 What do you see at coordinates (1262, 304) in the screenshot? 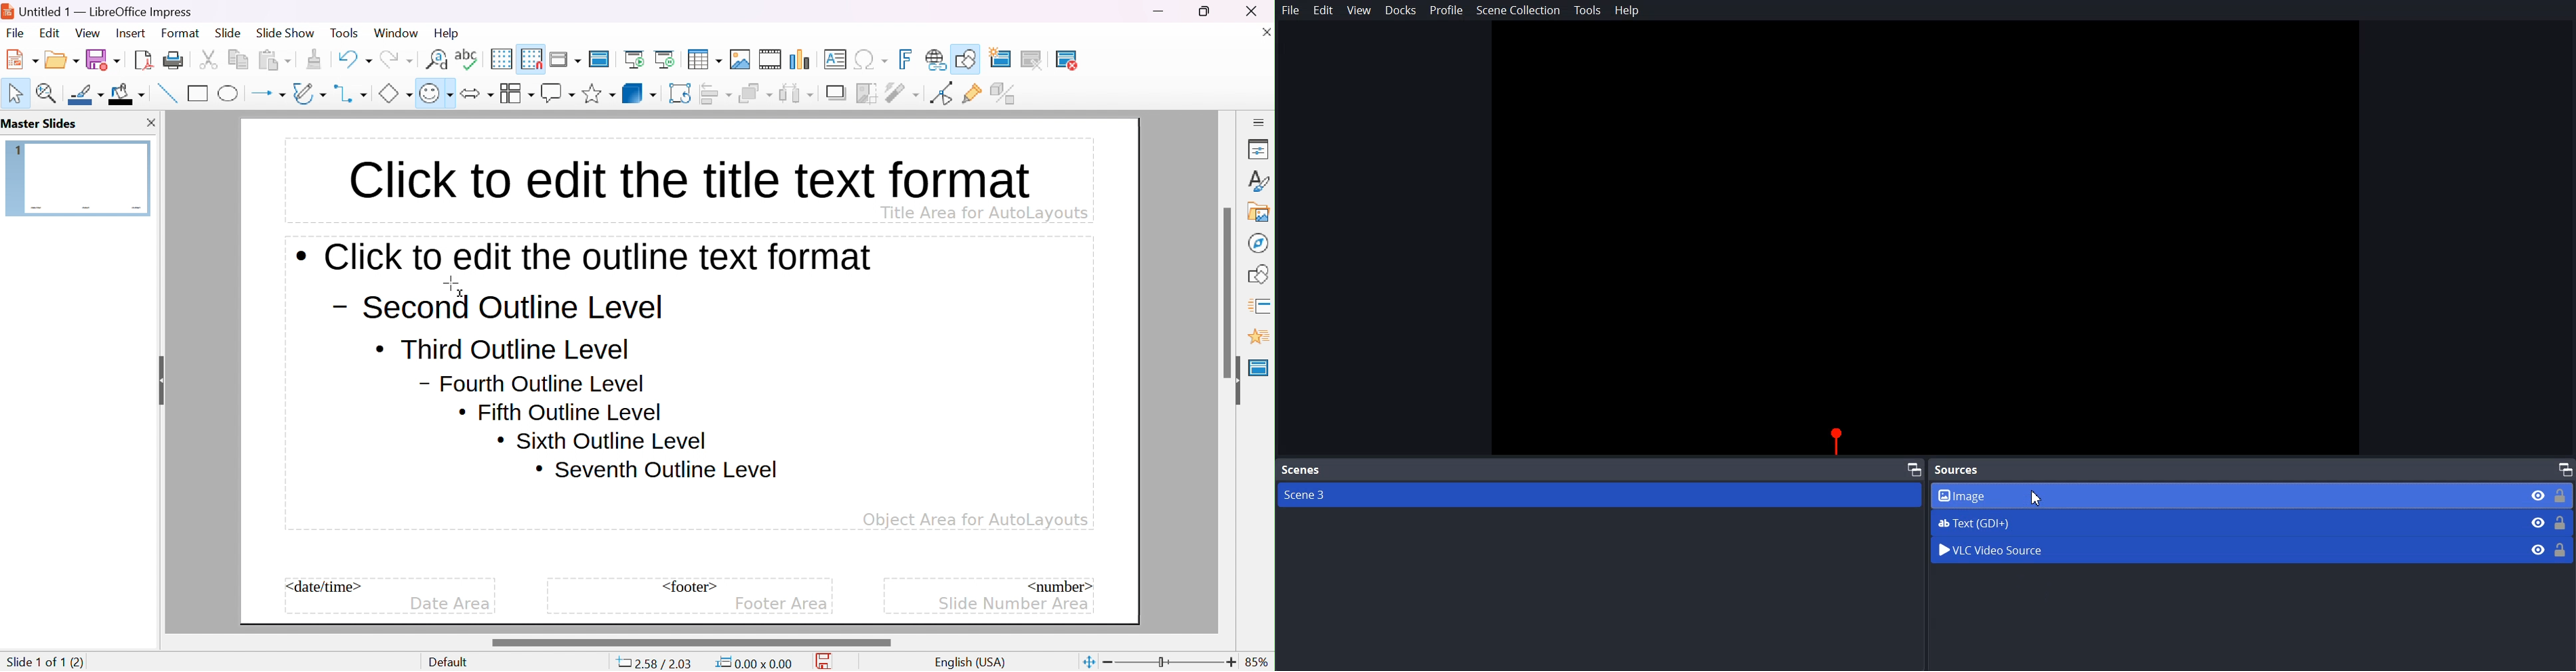
I see `slide transition` at bounding box center [1262, 304].